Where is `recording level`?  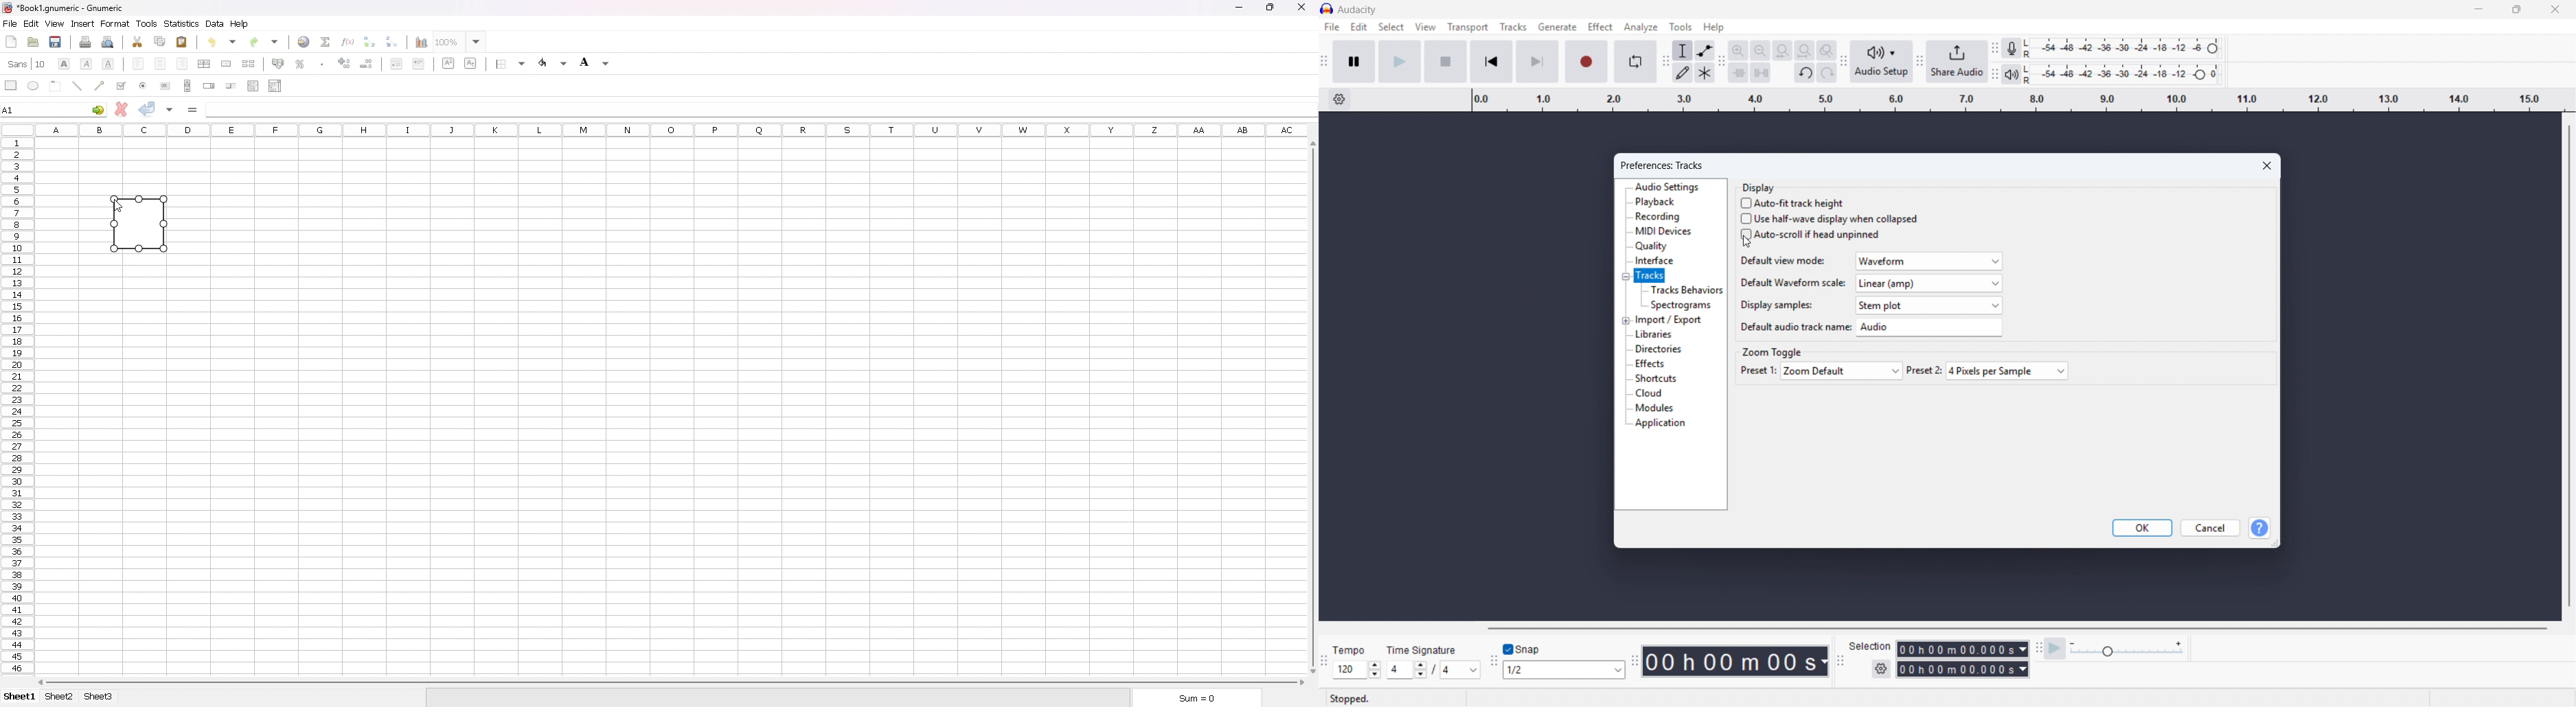 recording level is located at coordinates (2125, 48).